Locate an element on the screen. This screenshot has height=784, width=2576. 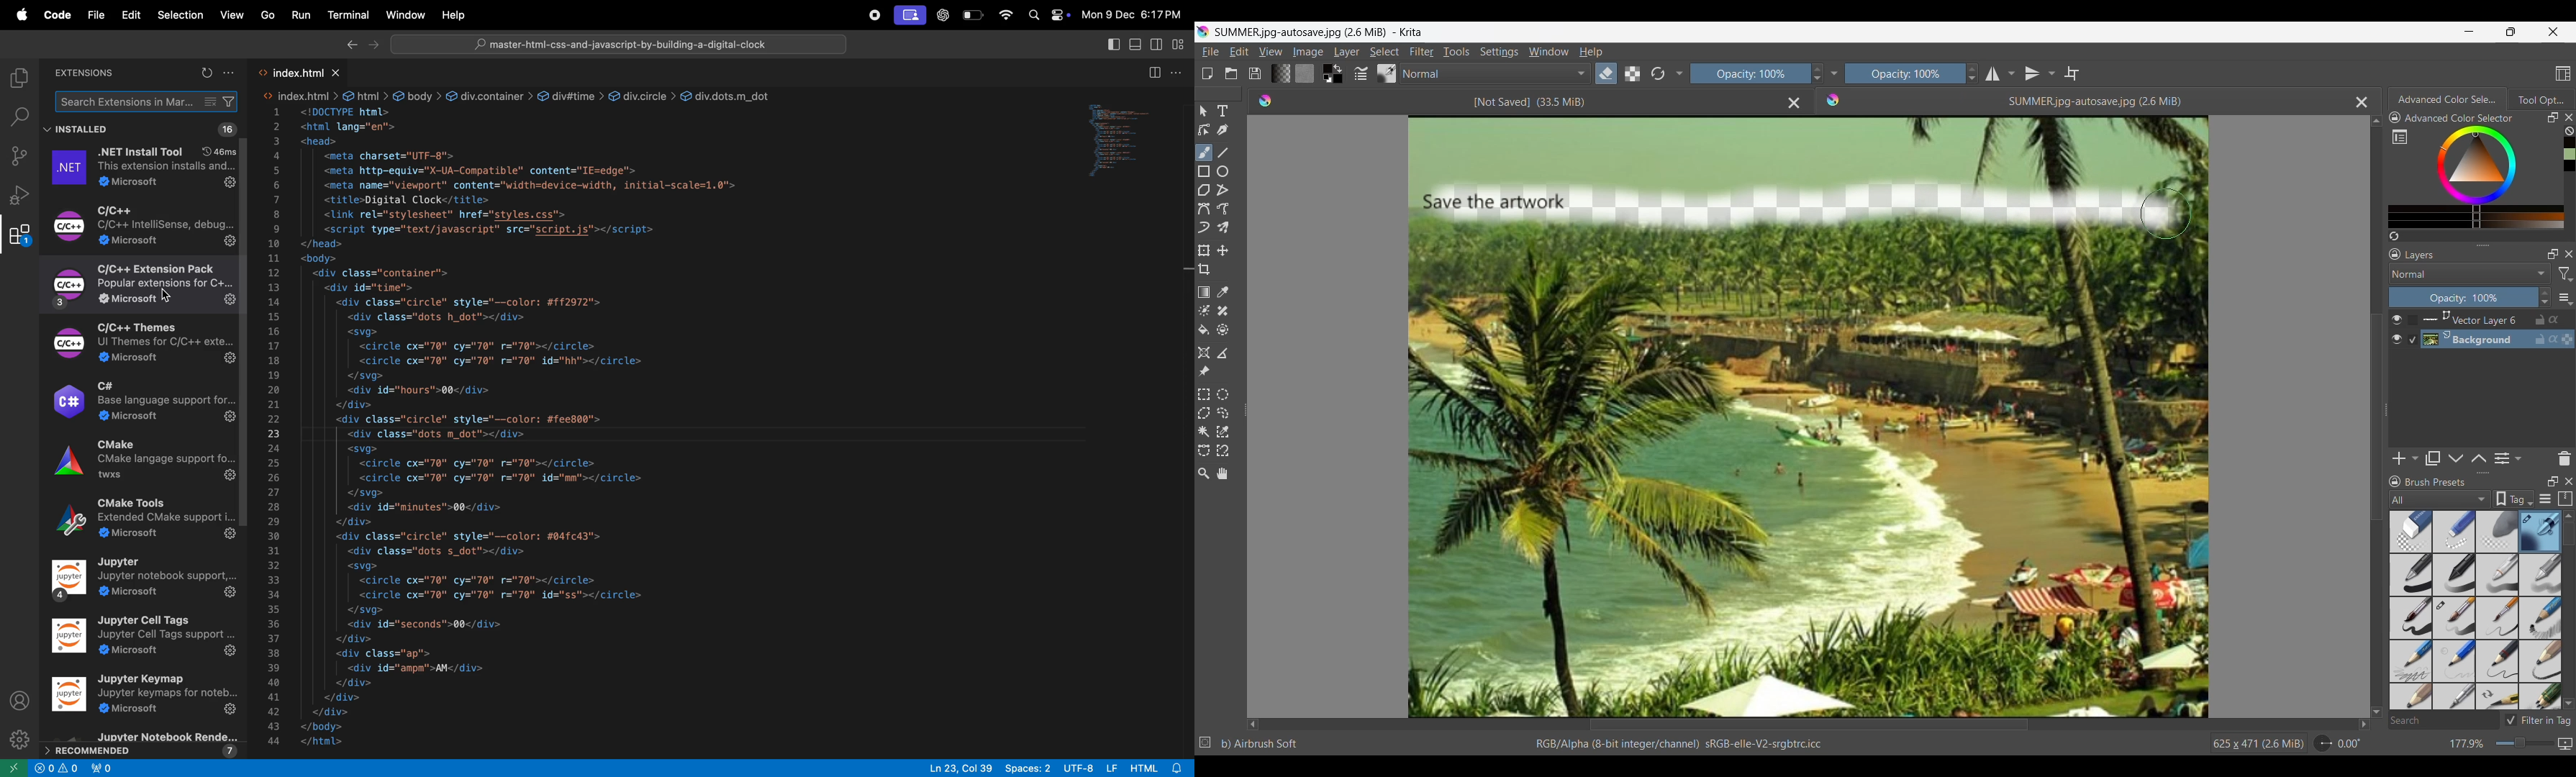
Bezier curve selection tool is located at coordinates (1205, 451).